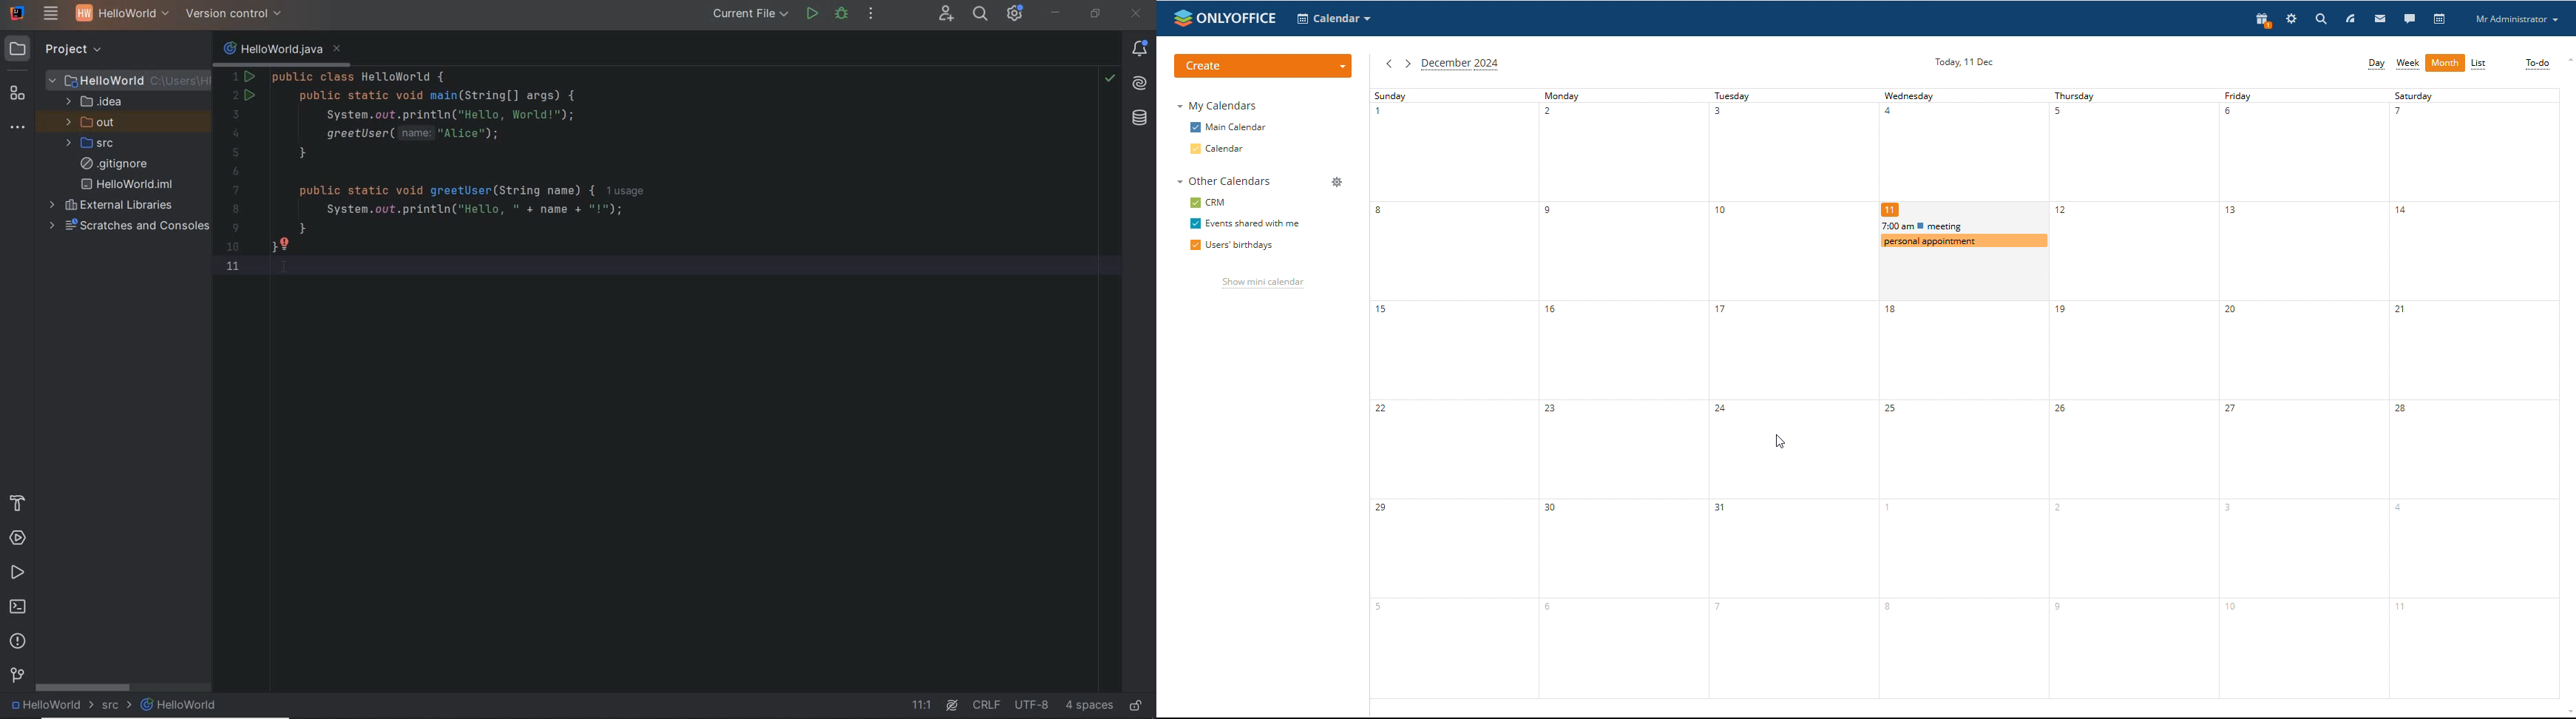 Image resolution: width=2576 pixels, height=728 pixels. I want to click on feedd, so click(2350, 18).